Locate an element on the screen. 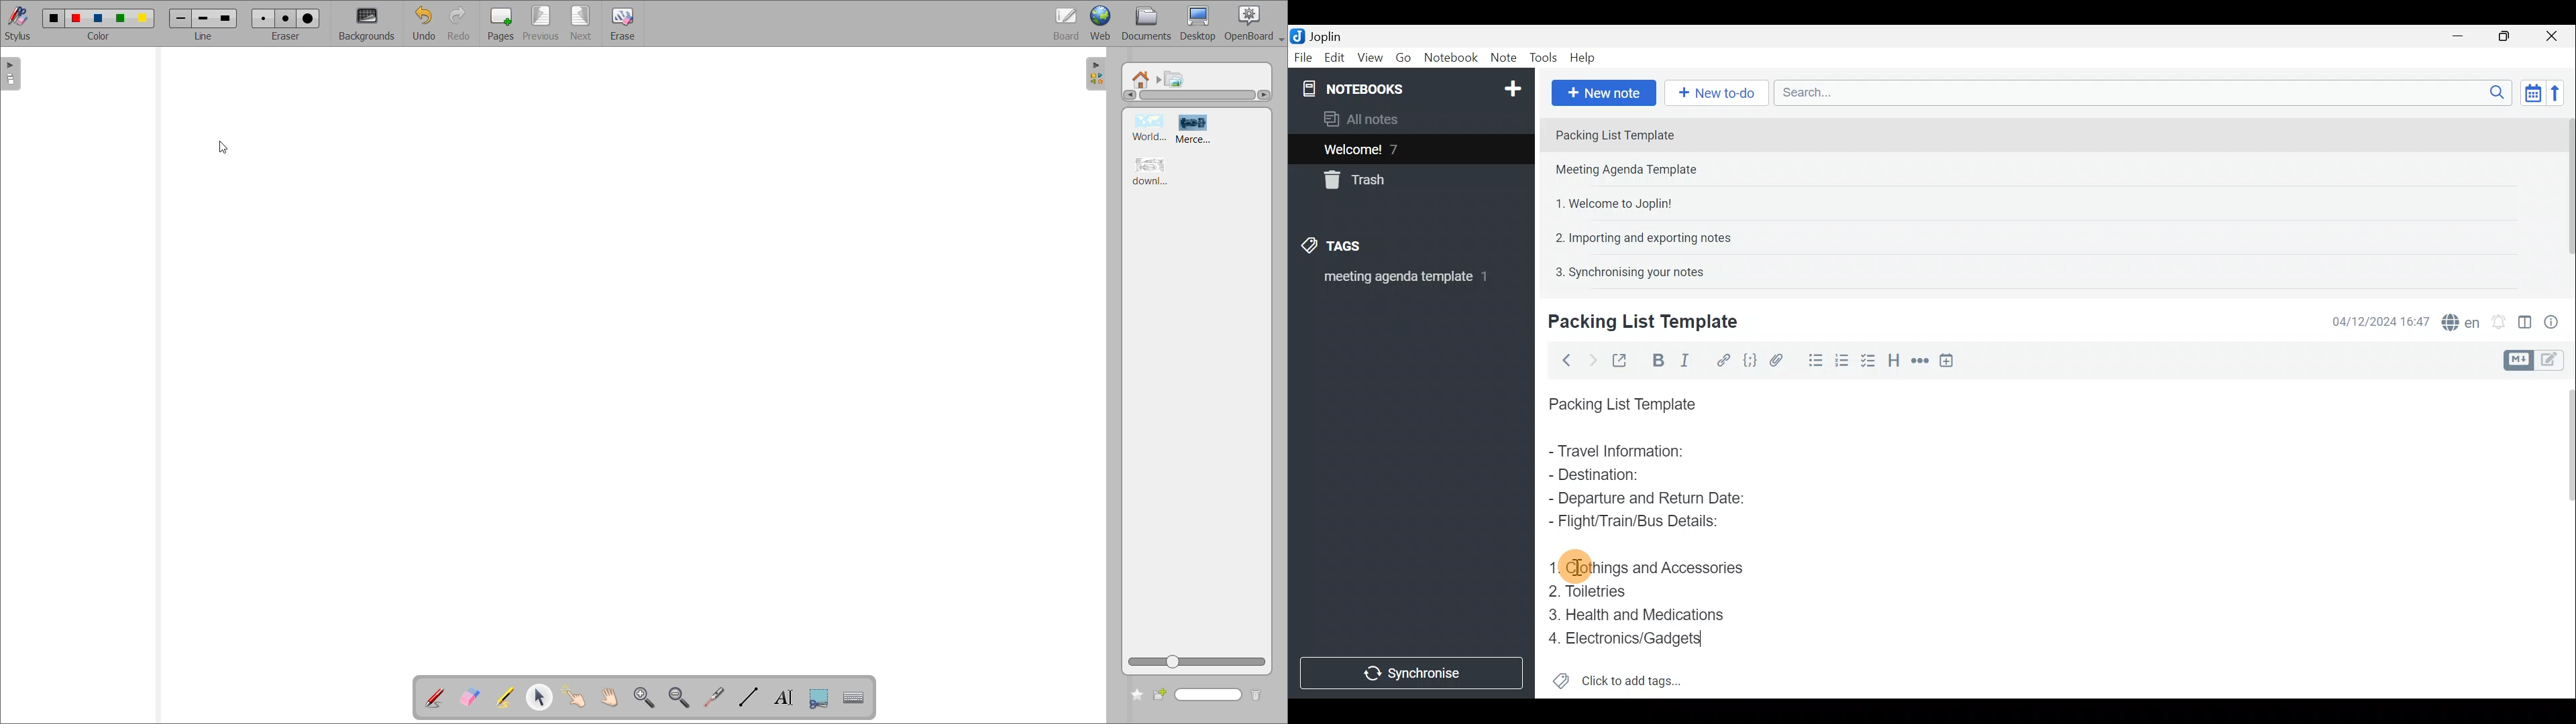  color 3 is located at coordinates (100, 19).